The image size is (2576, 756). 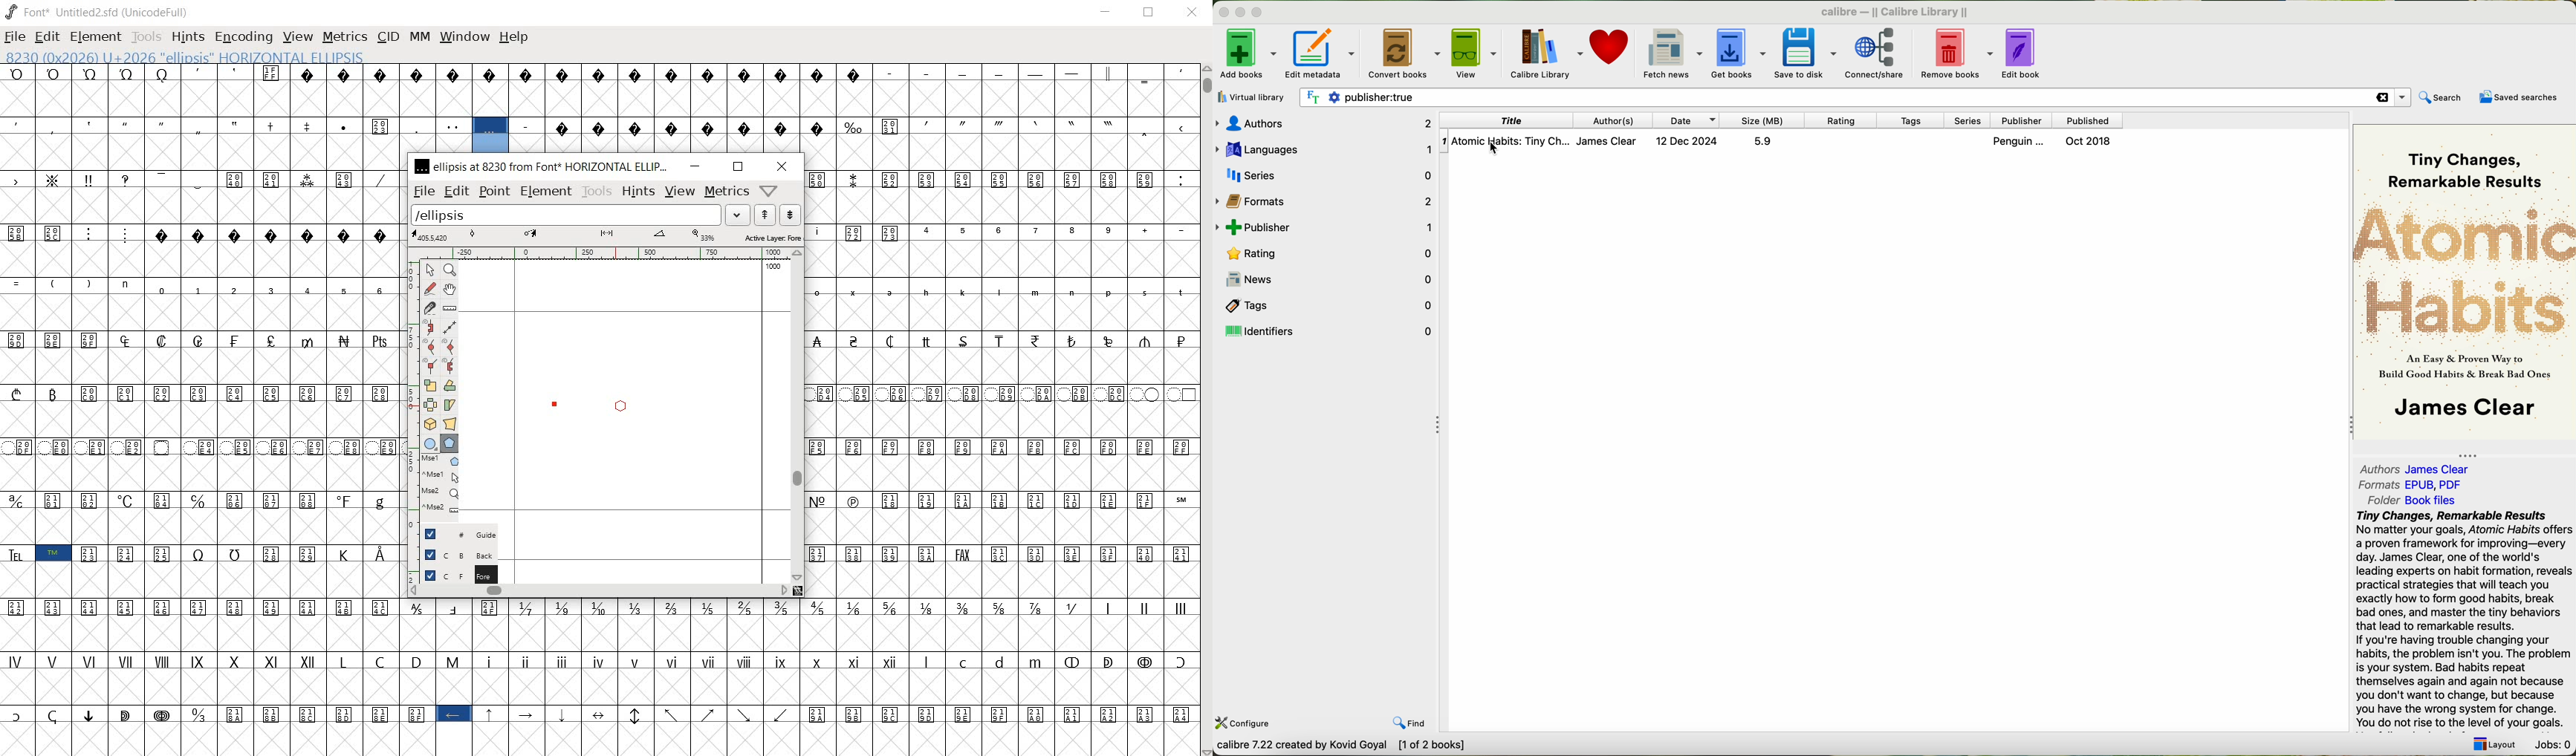 I want to click on element, so click(x=545, y=191).